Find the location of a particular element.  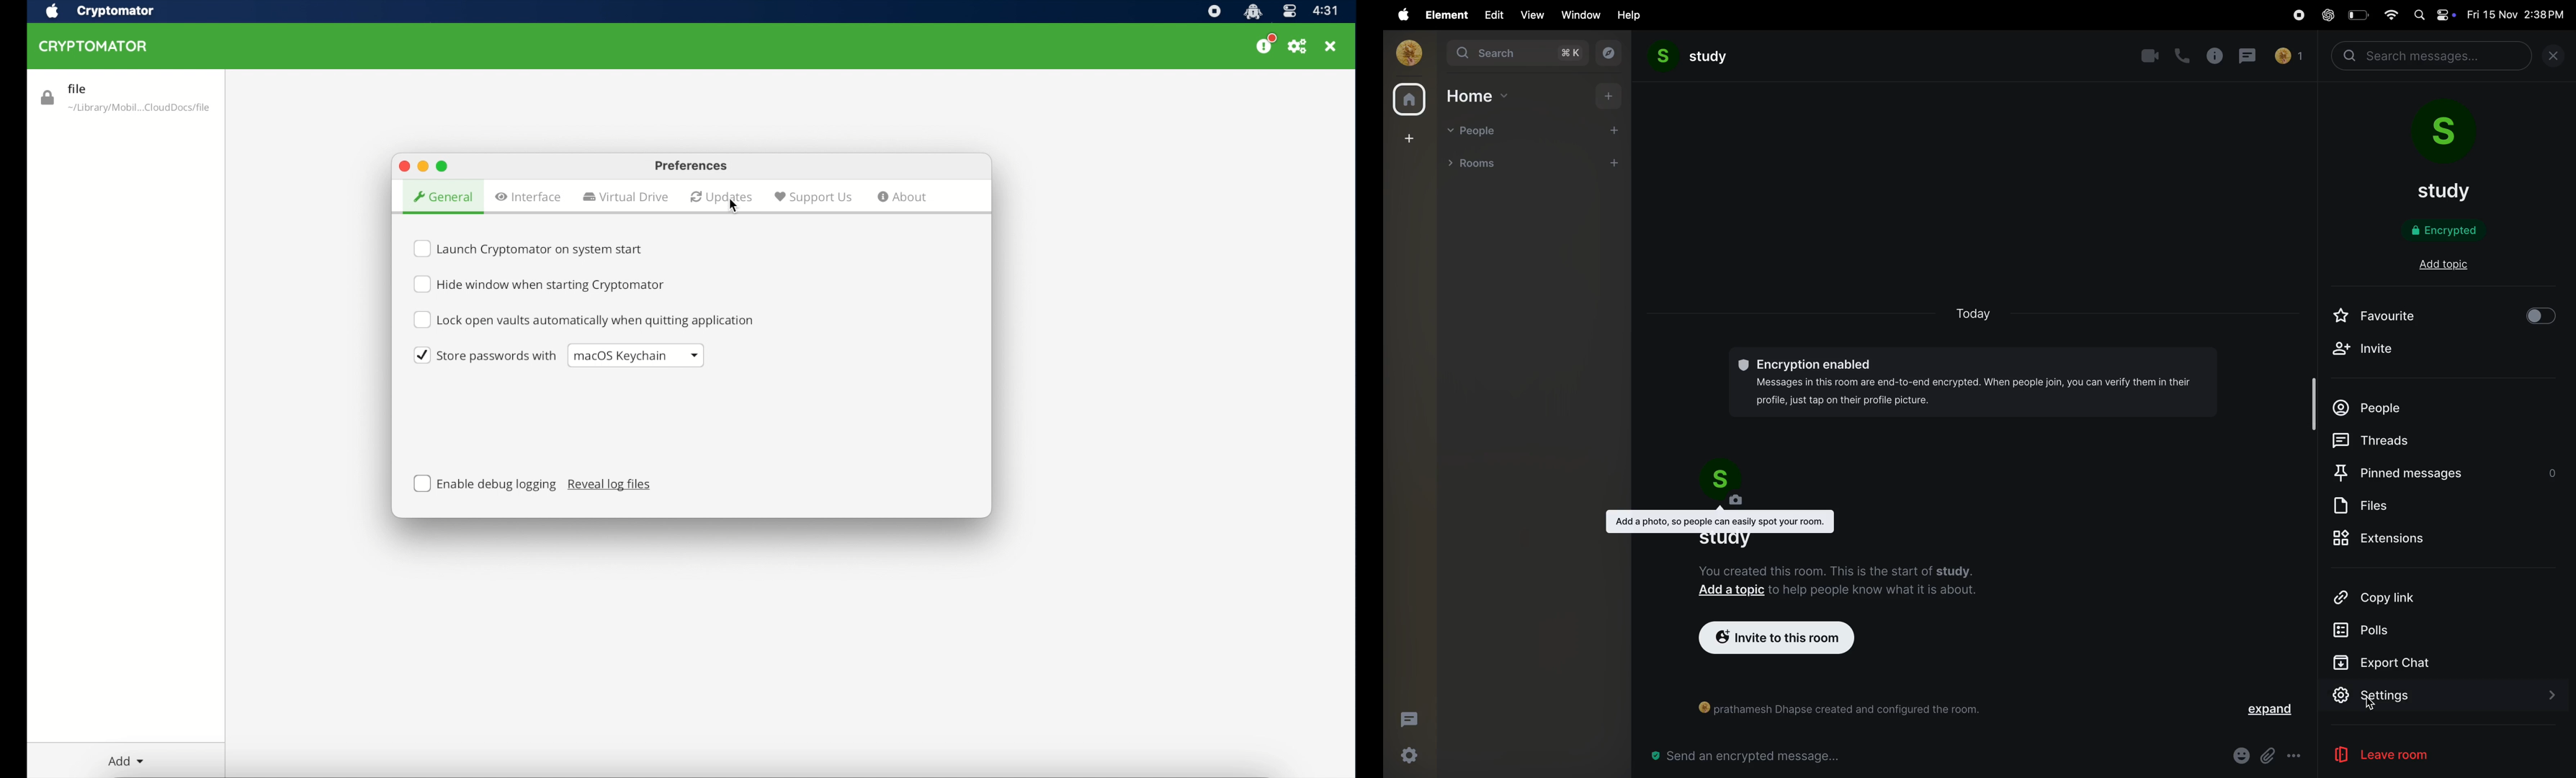

create space is located at coordinates (1407, 137).